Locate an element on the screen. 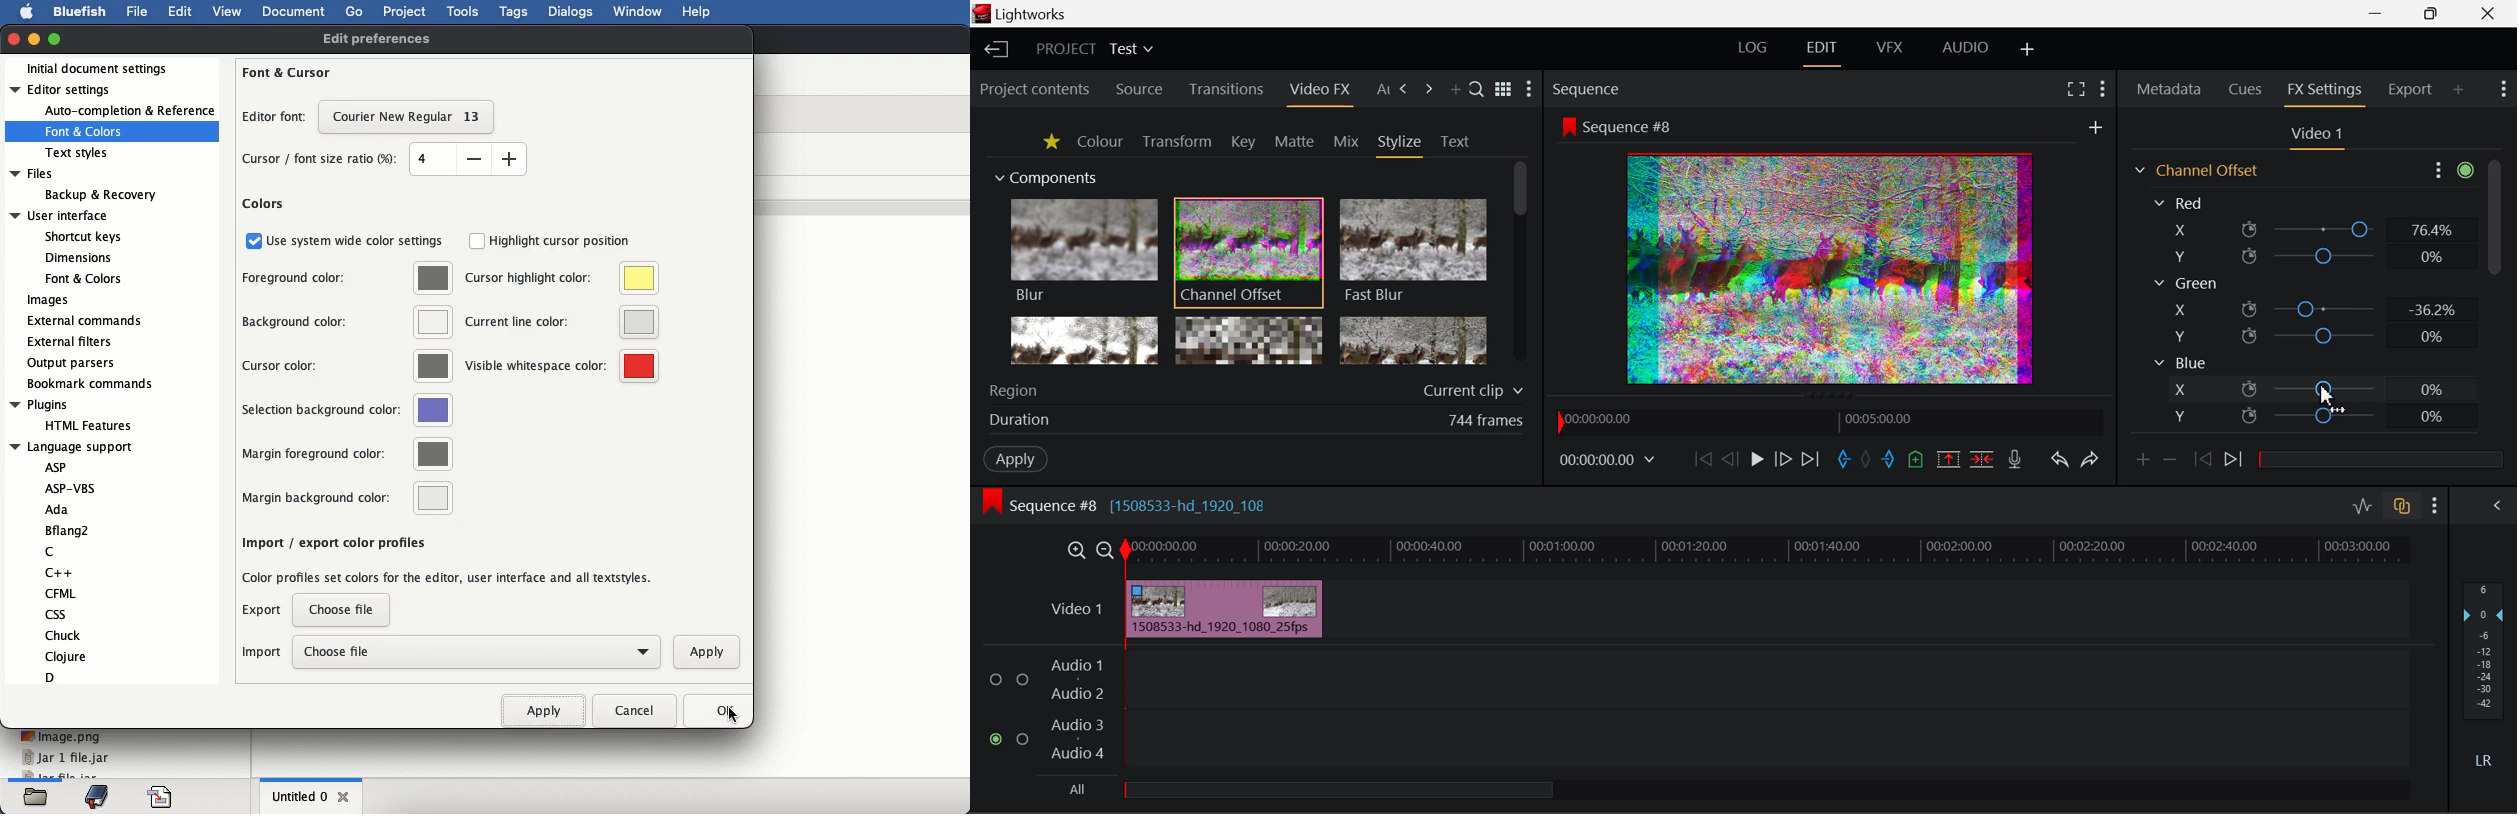 Image resolution: width=2520 pixels, height=840 pixels. Channel Offset is located at coordinates (2194, 170).